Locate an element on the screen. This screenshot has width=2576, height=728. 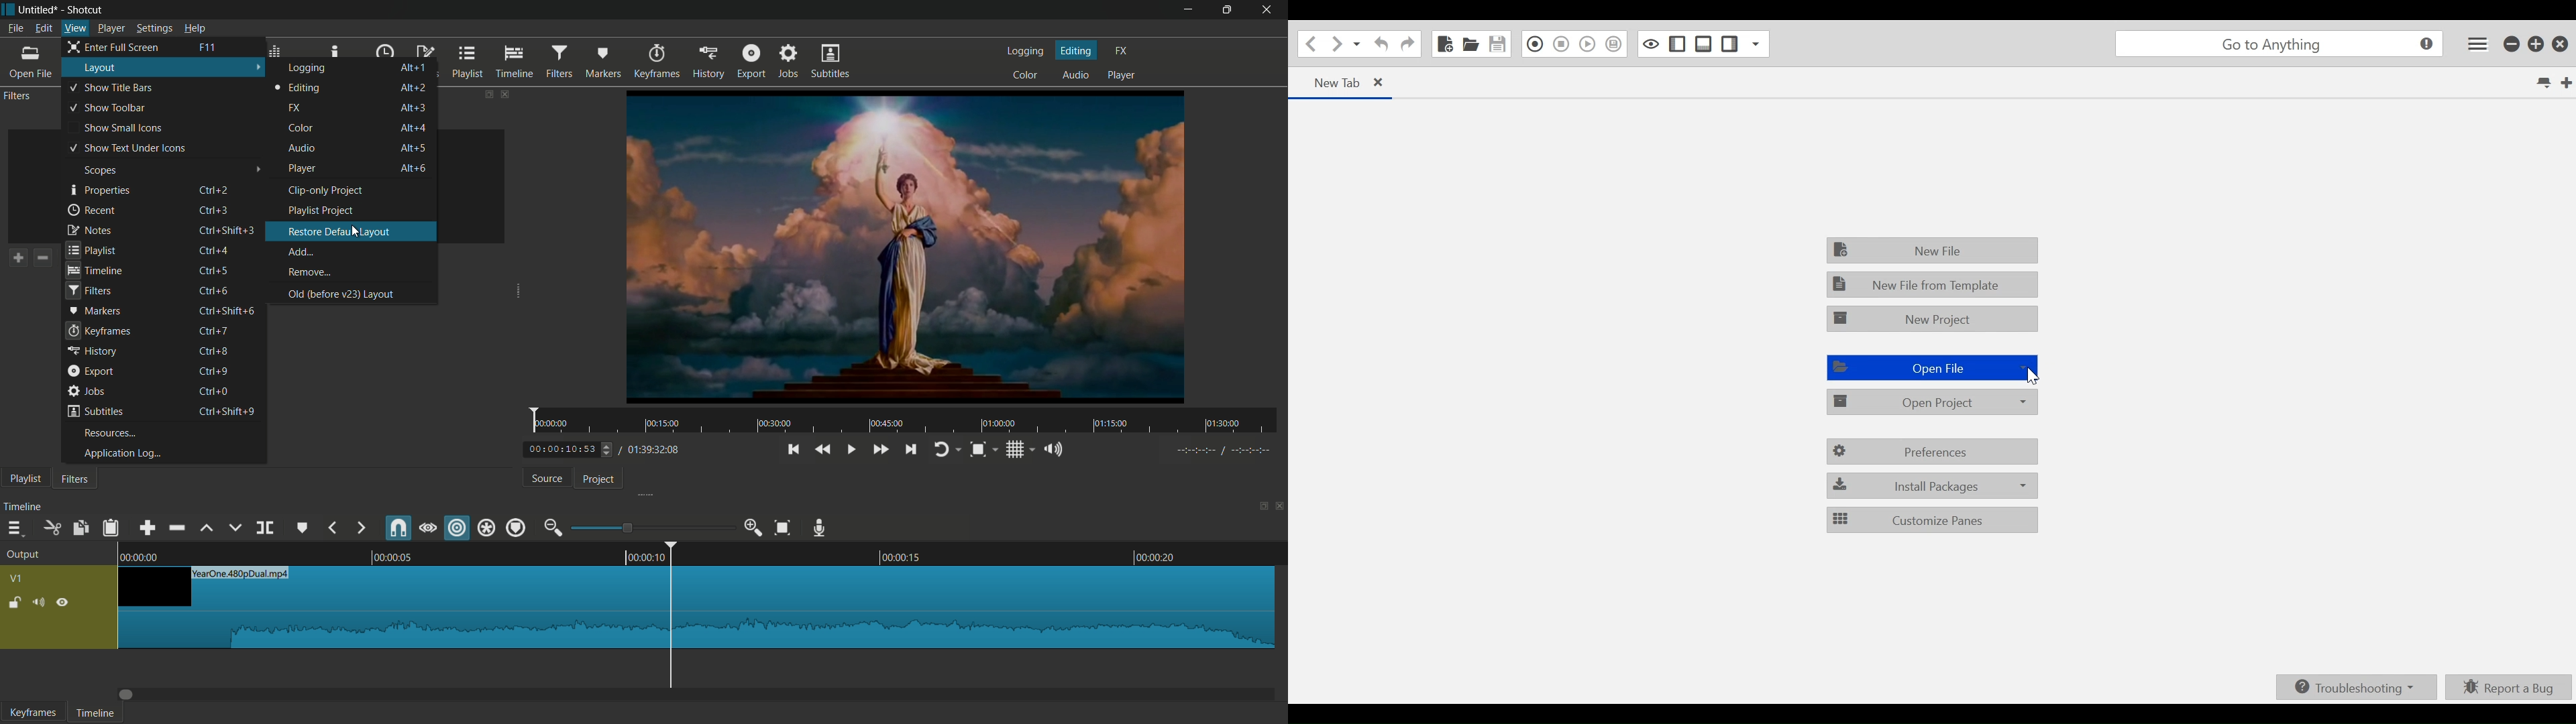
v1 is located at coordinates (15, 580).